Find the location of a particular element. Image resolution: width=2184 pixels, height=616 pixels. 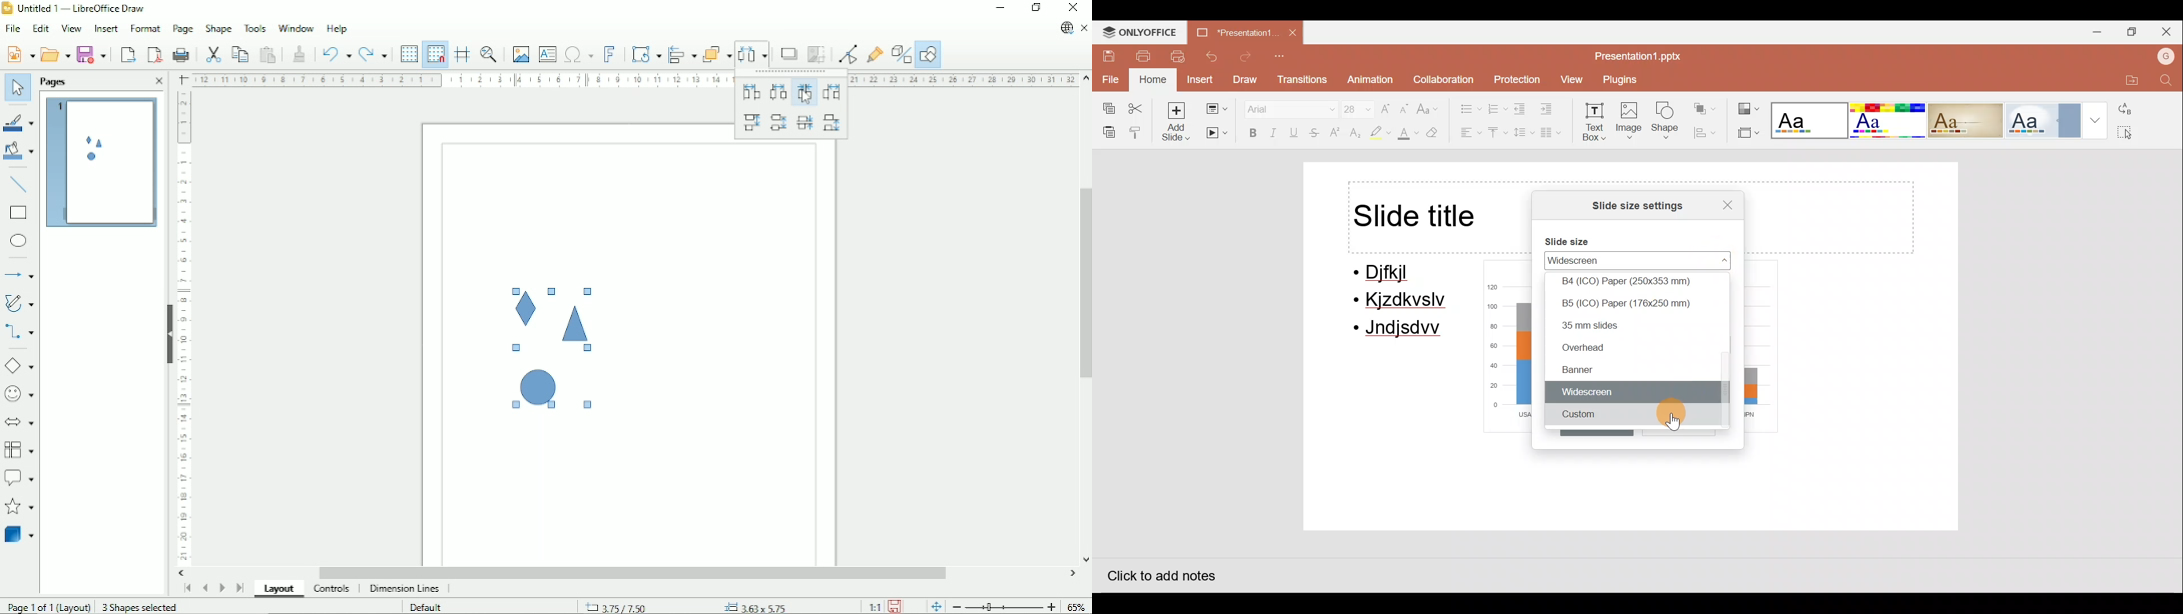

Bold is located at coordinates (1250, 132).